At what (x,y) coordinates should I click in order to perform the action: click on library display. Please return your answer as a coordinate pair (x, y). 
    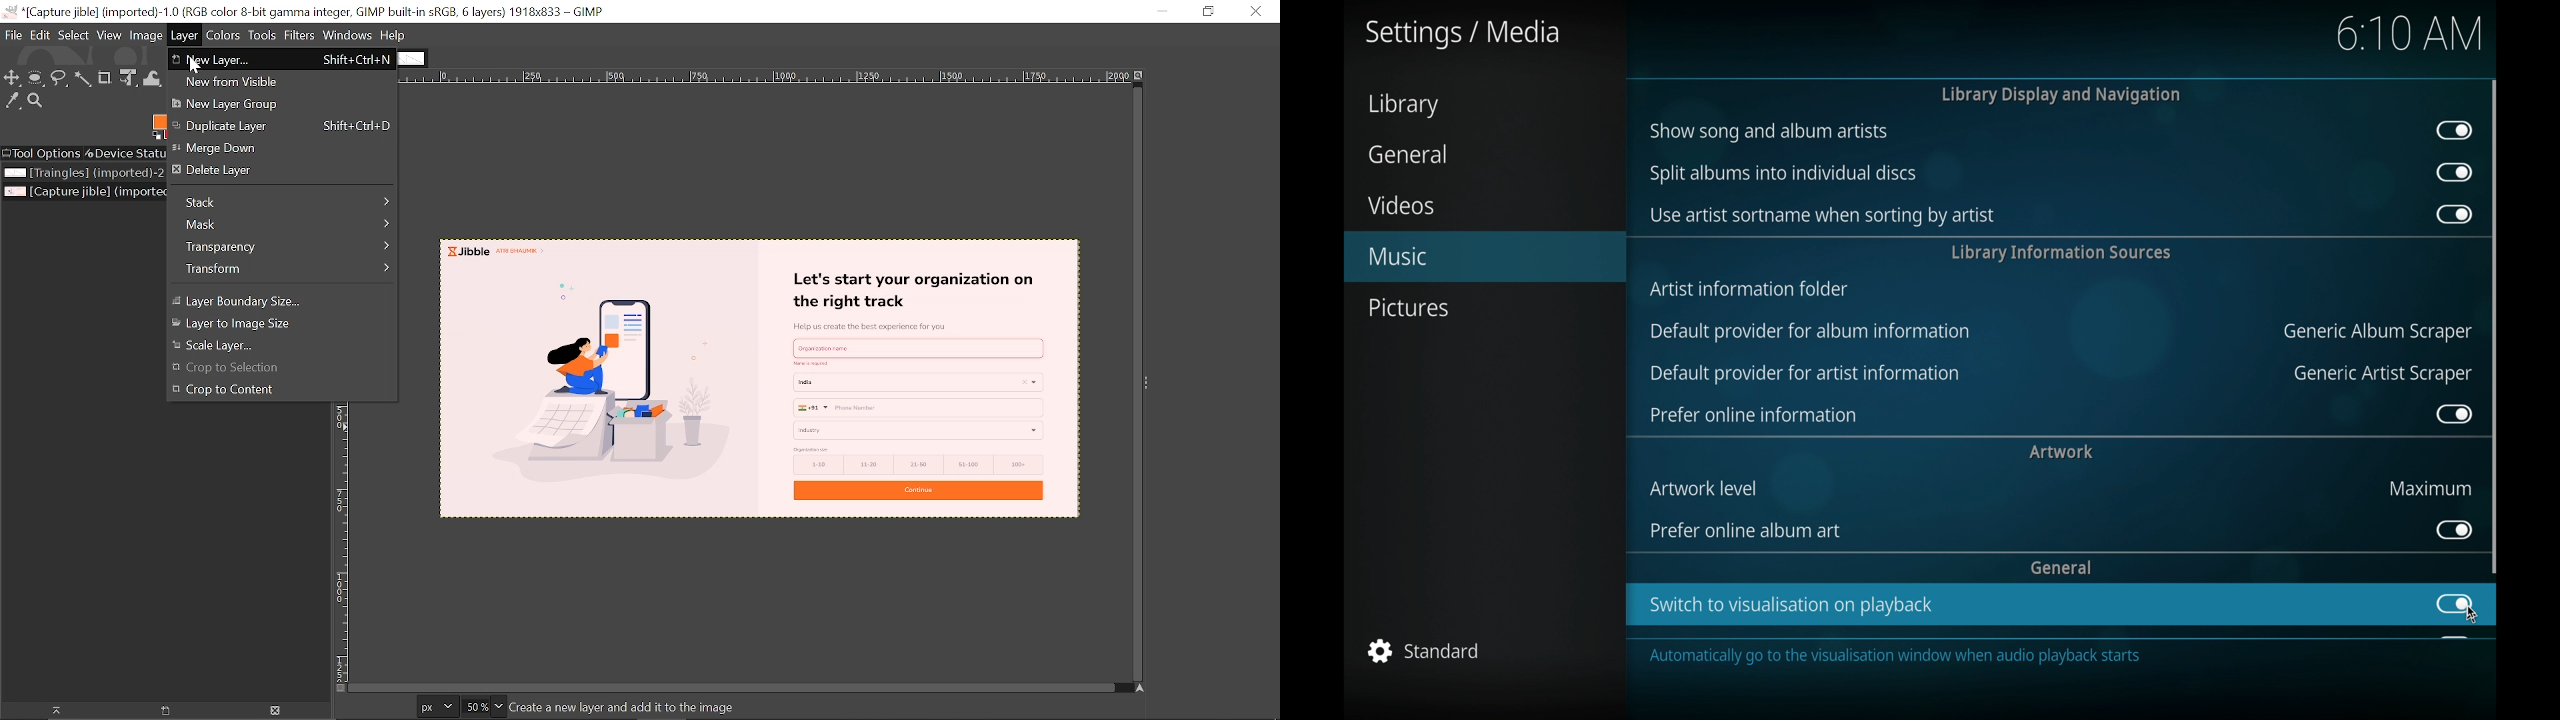
    Looking at the image, I should click on (2061, 95).